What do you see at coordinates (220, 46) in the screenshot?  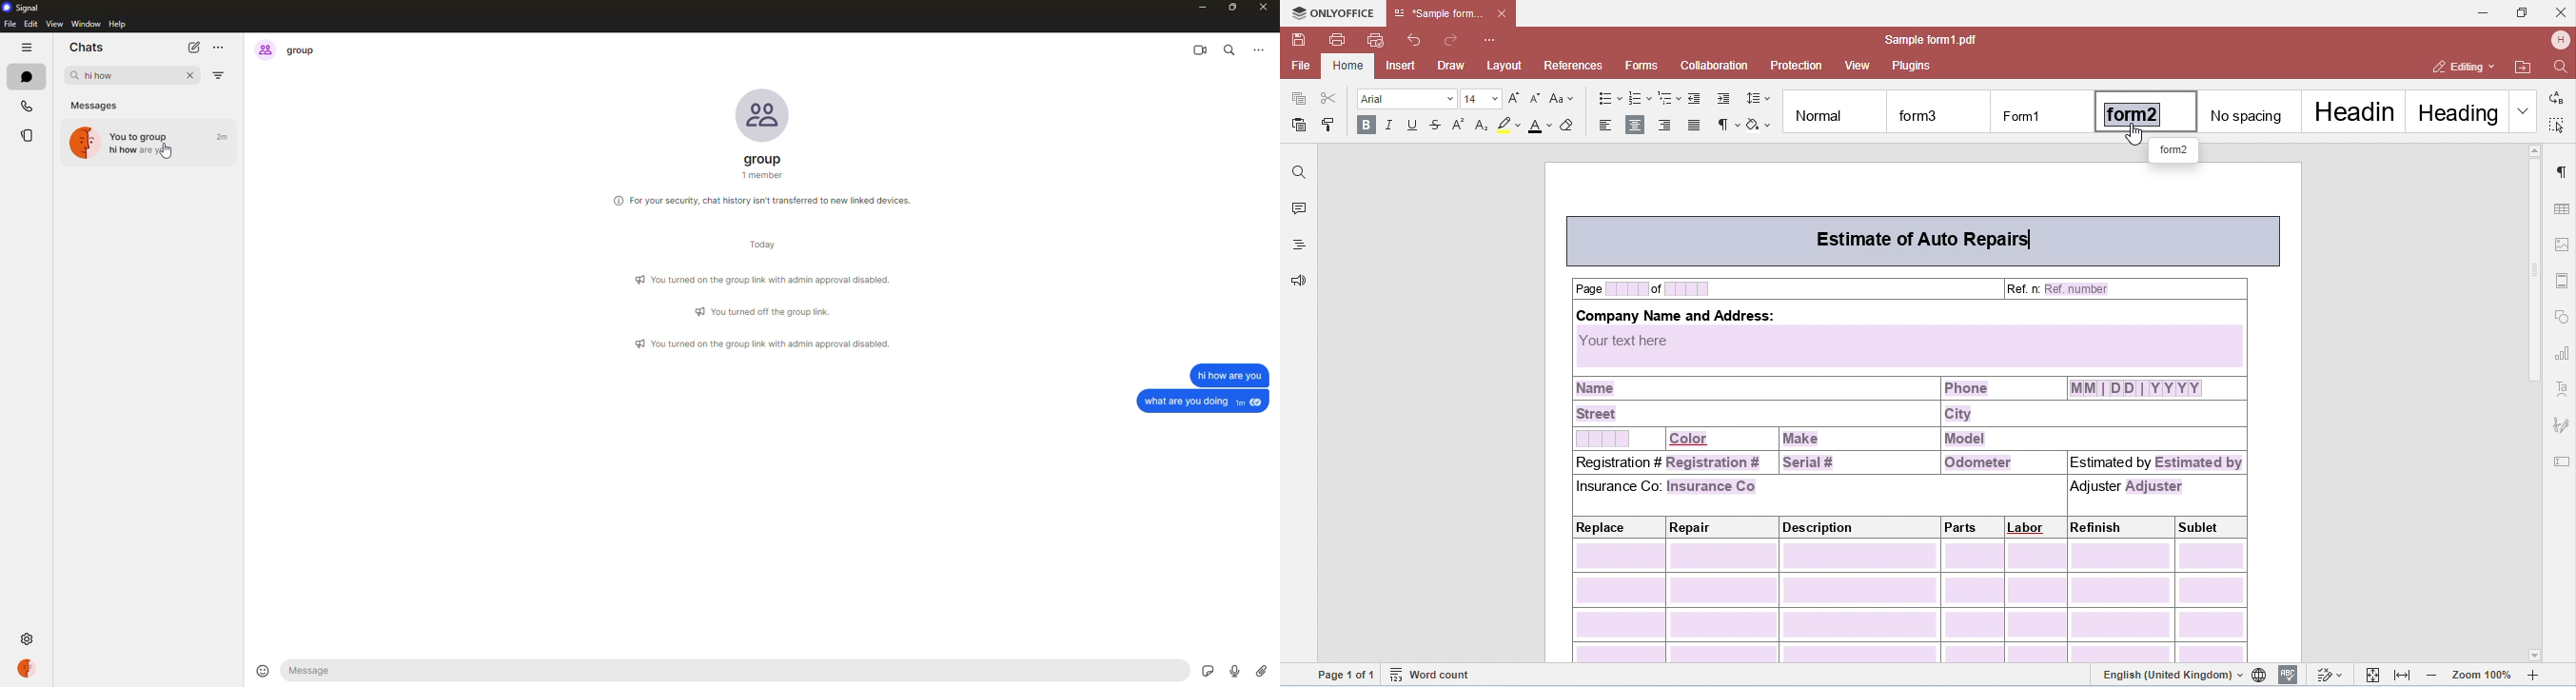 I see `more` at bounding box center [220, 46].